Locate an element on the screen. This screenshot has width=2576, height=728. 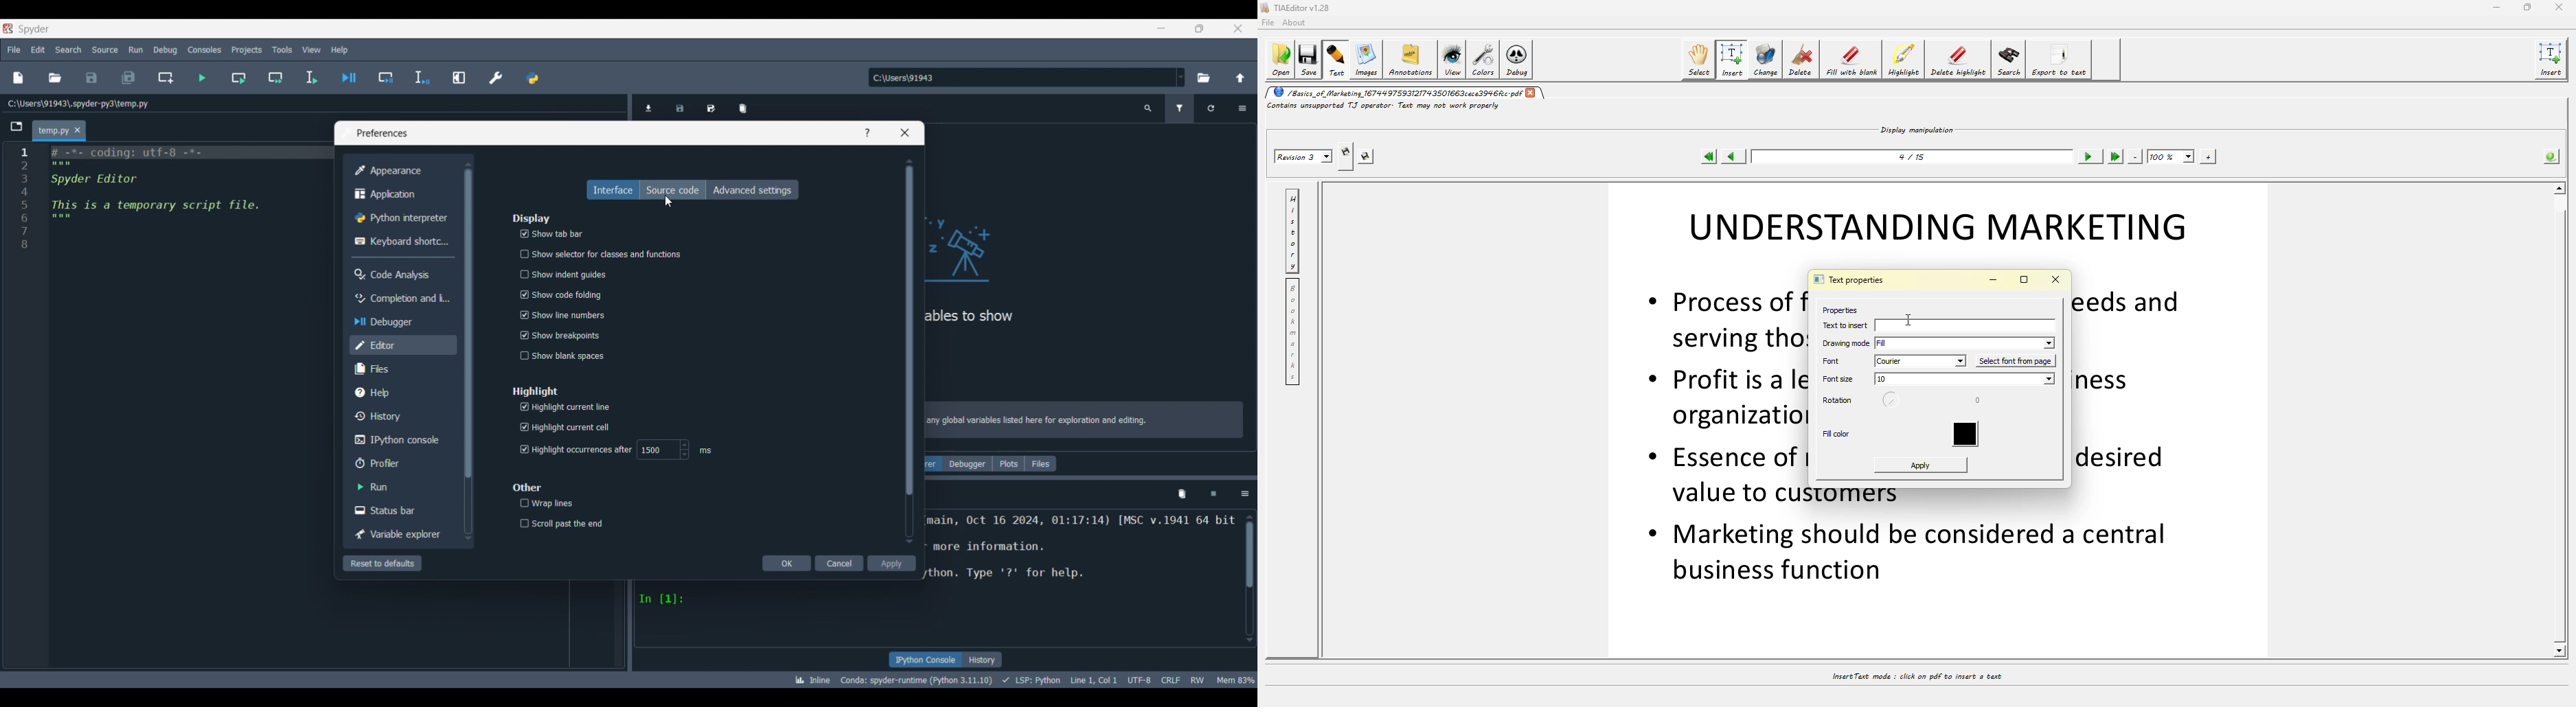
Interface, highlighted as currect selection is located at coordinates (612, 189).